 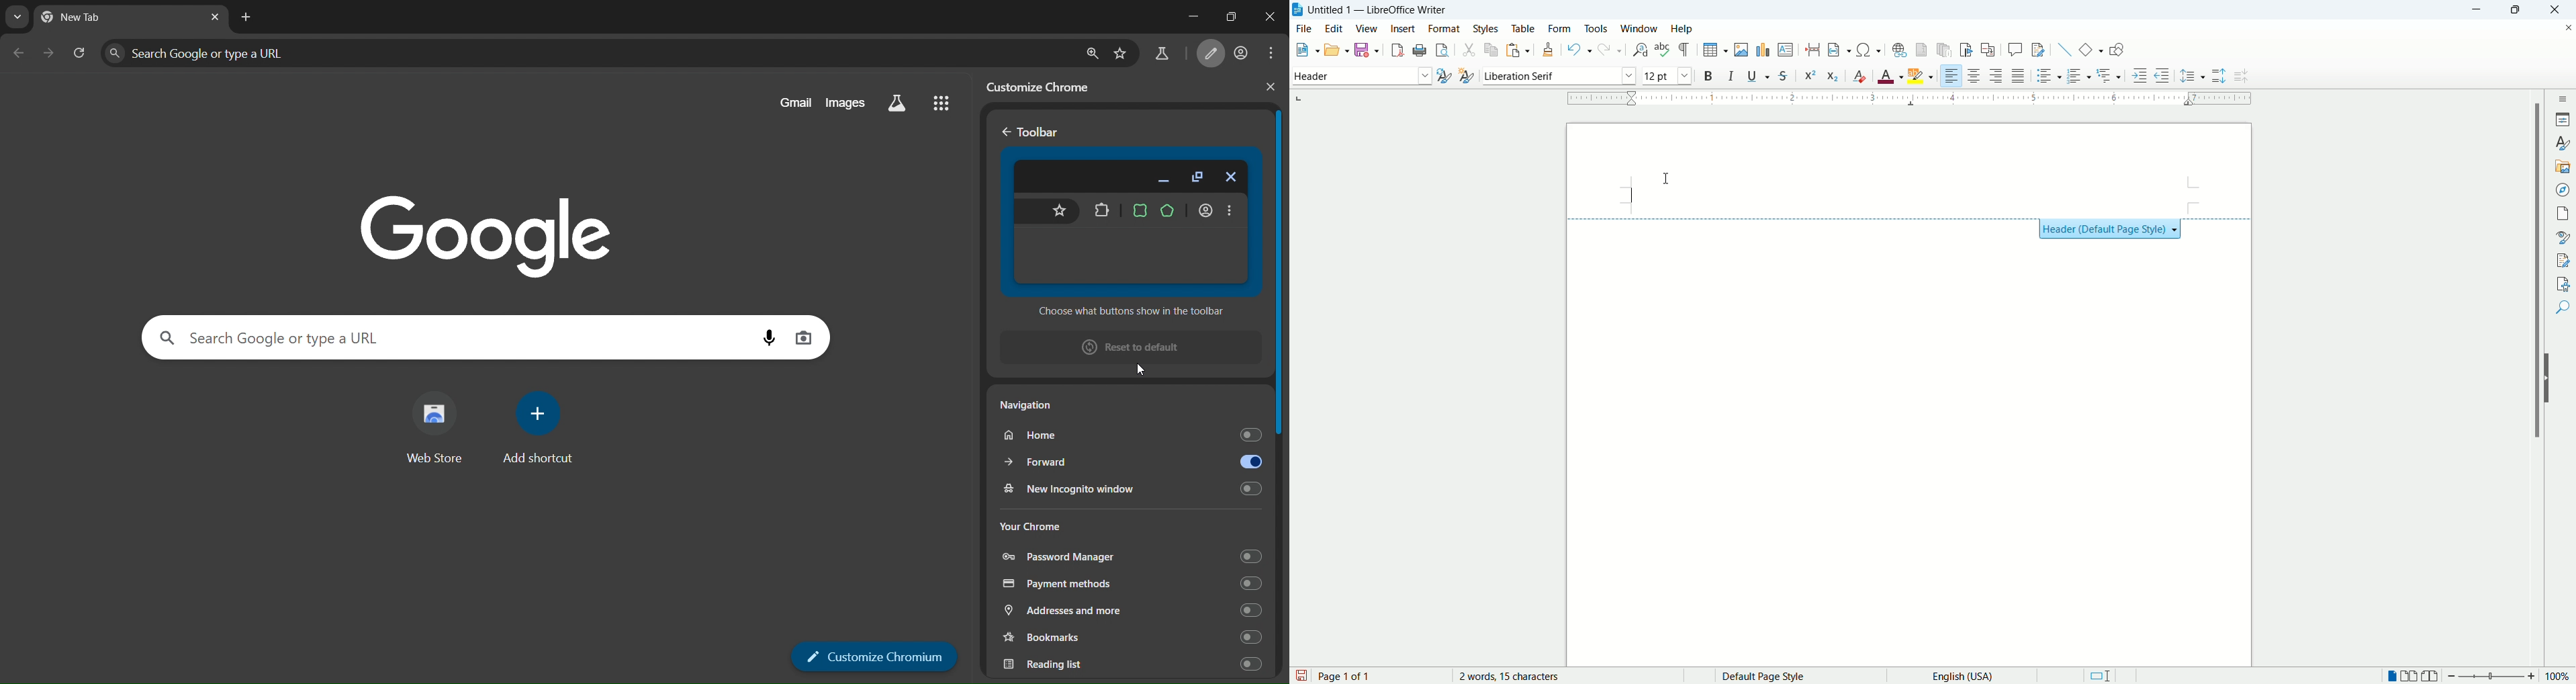 I want to click on redo, so click(x=1610, y=49).